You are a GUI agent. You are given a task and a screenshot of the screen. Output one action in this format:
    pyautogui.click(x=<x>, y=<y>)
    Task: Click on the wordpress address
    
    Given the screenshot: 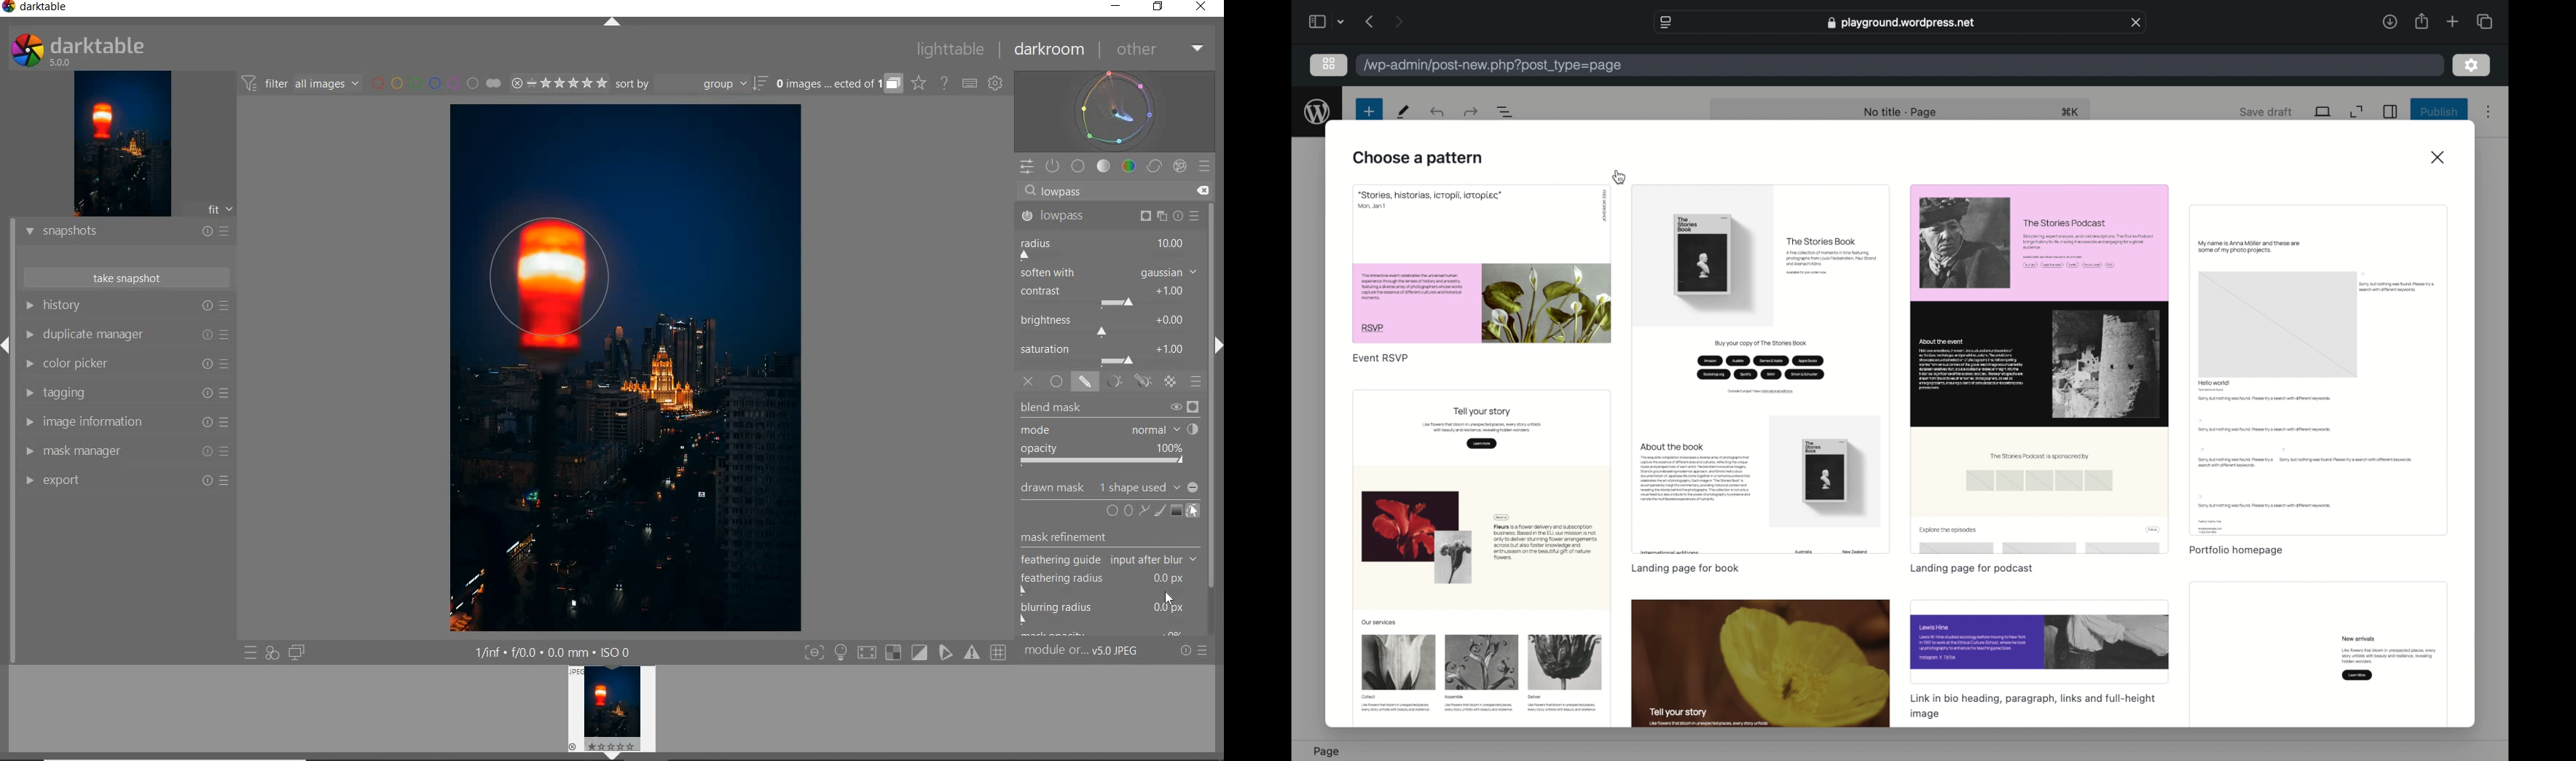 What is the action you would take?
    pyautogui.click(x=1493, y=66)
    